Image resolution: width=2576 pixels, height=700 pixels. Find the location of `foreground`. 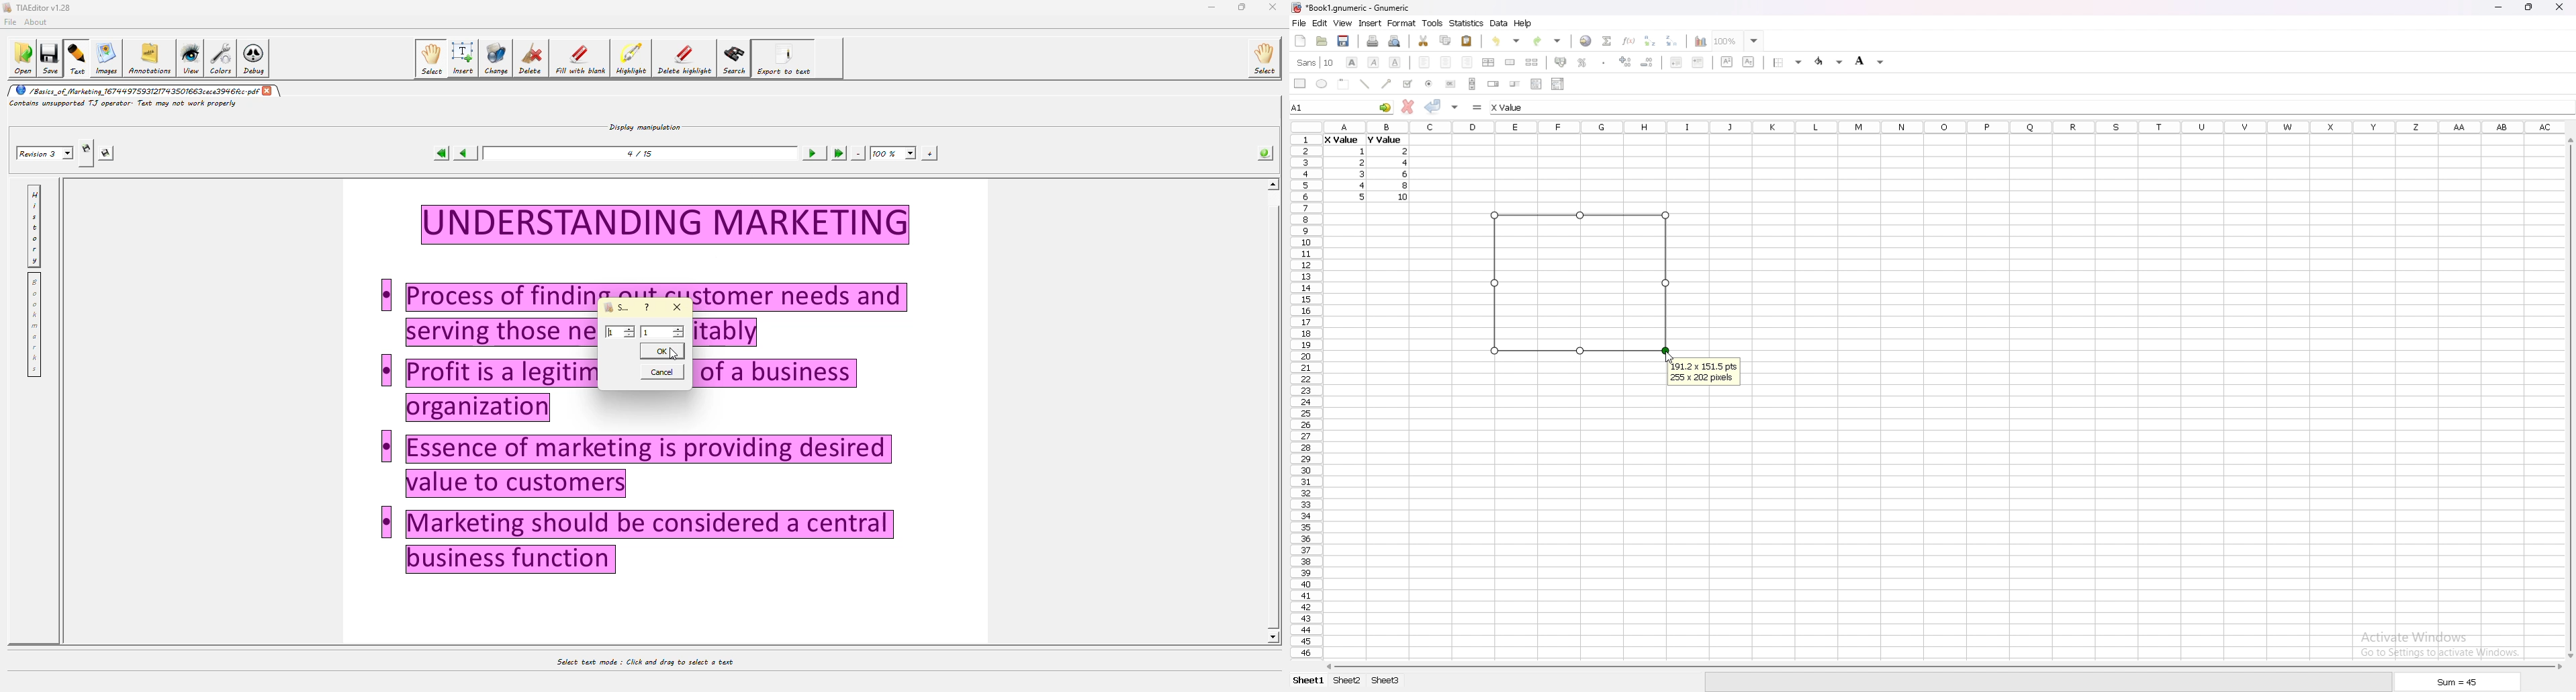

foreground is located at coordinates (1830, 61).